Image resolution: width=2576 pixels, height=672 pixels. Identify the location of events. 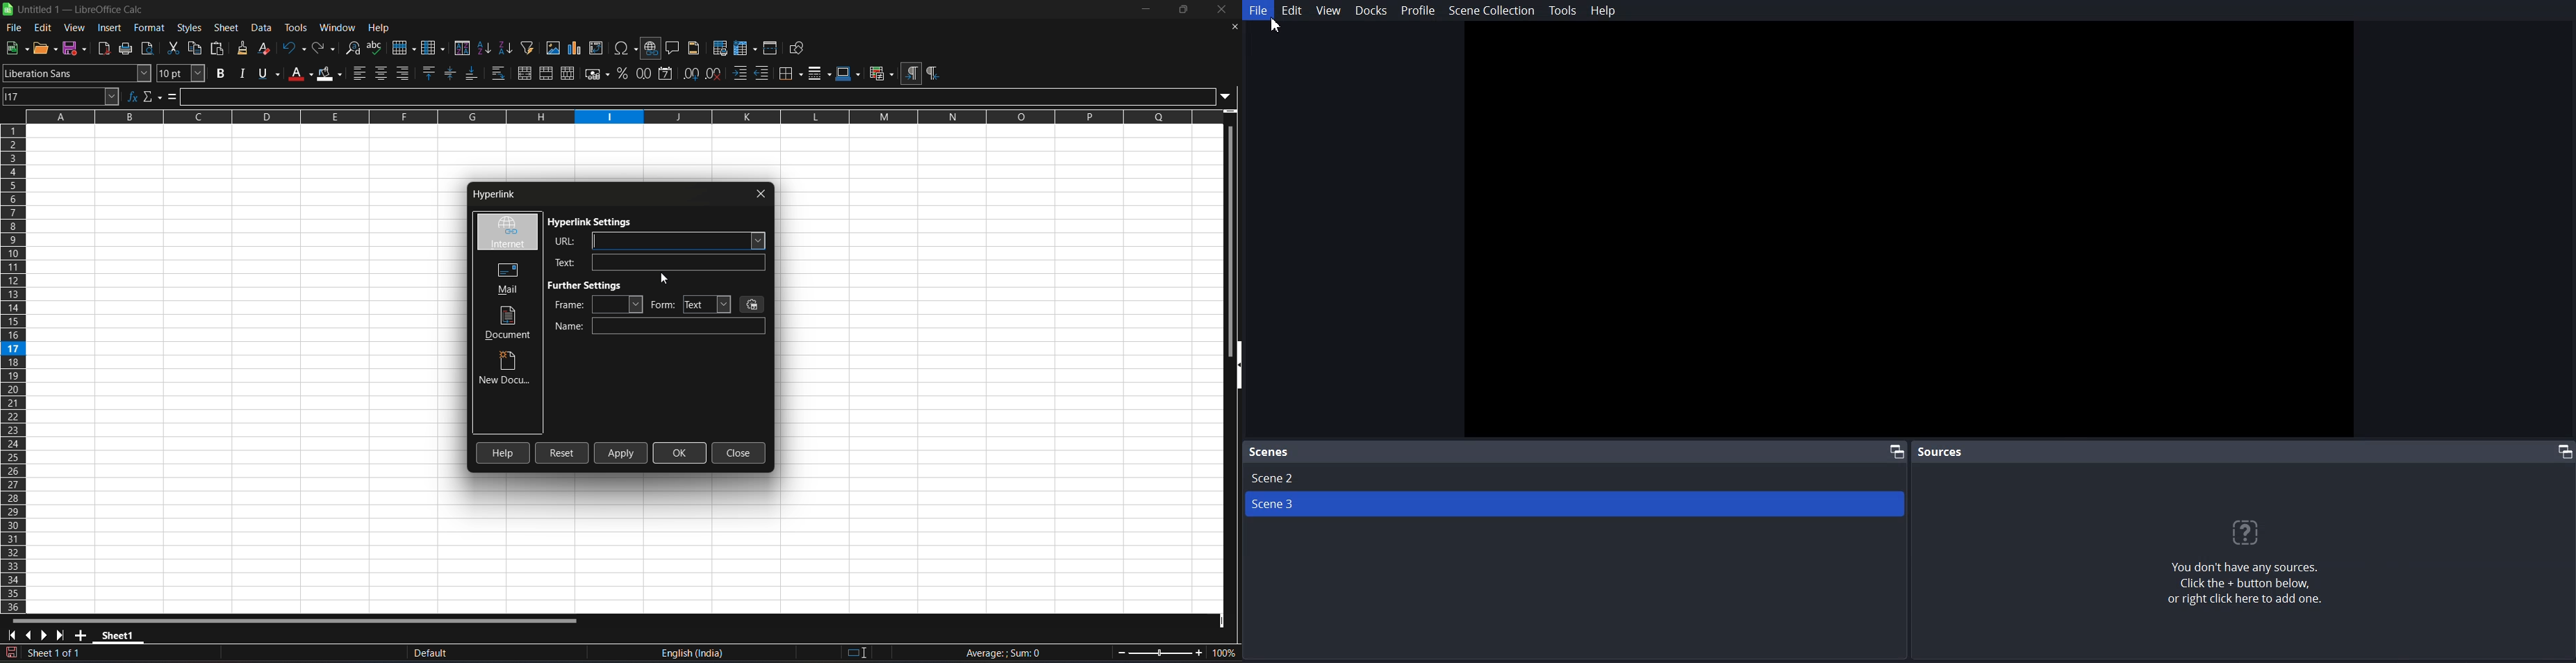
(753, 304).